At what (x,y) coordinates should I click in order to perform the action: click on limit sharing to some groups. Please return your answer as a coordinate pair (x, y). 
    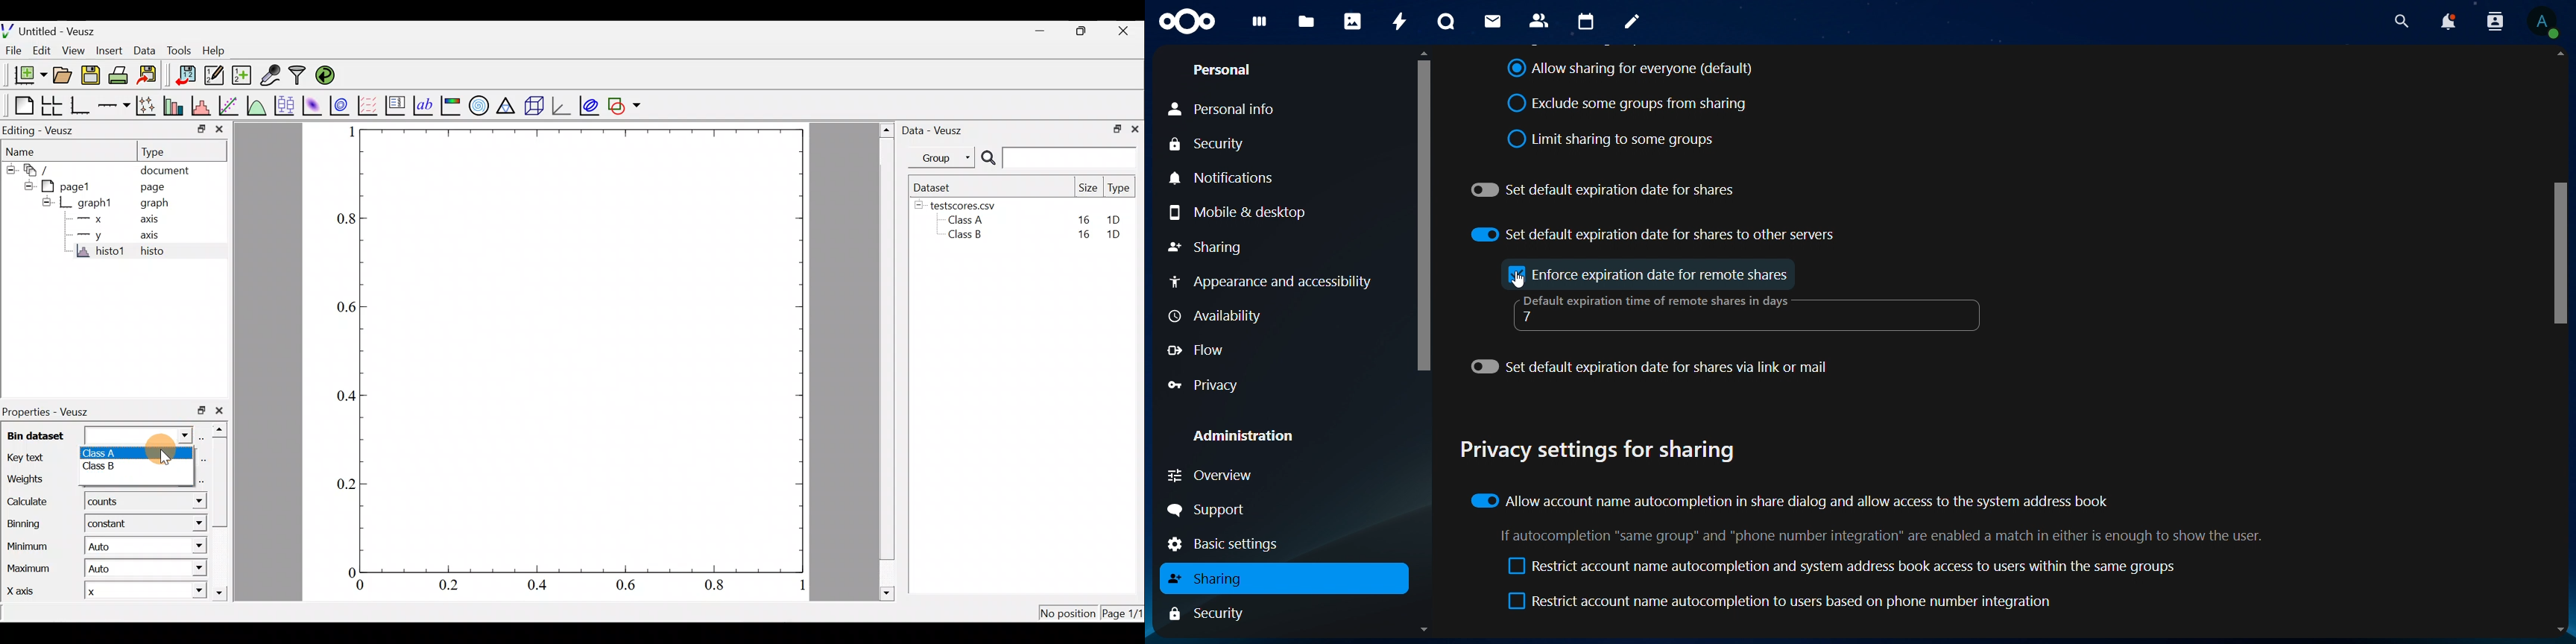
    Looking at the image, I should click on (1611, 139).